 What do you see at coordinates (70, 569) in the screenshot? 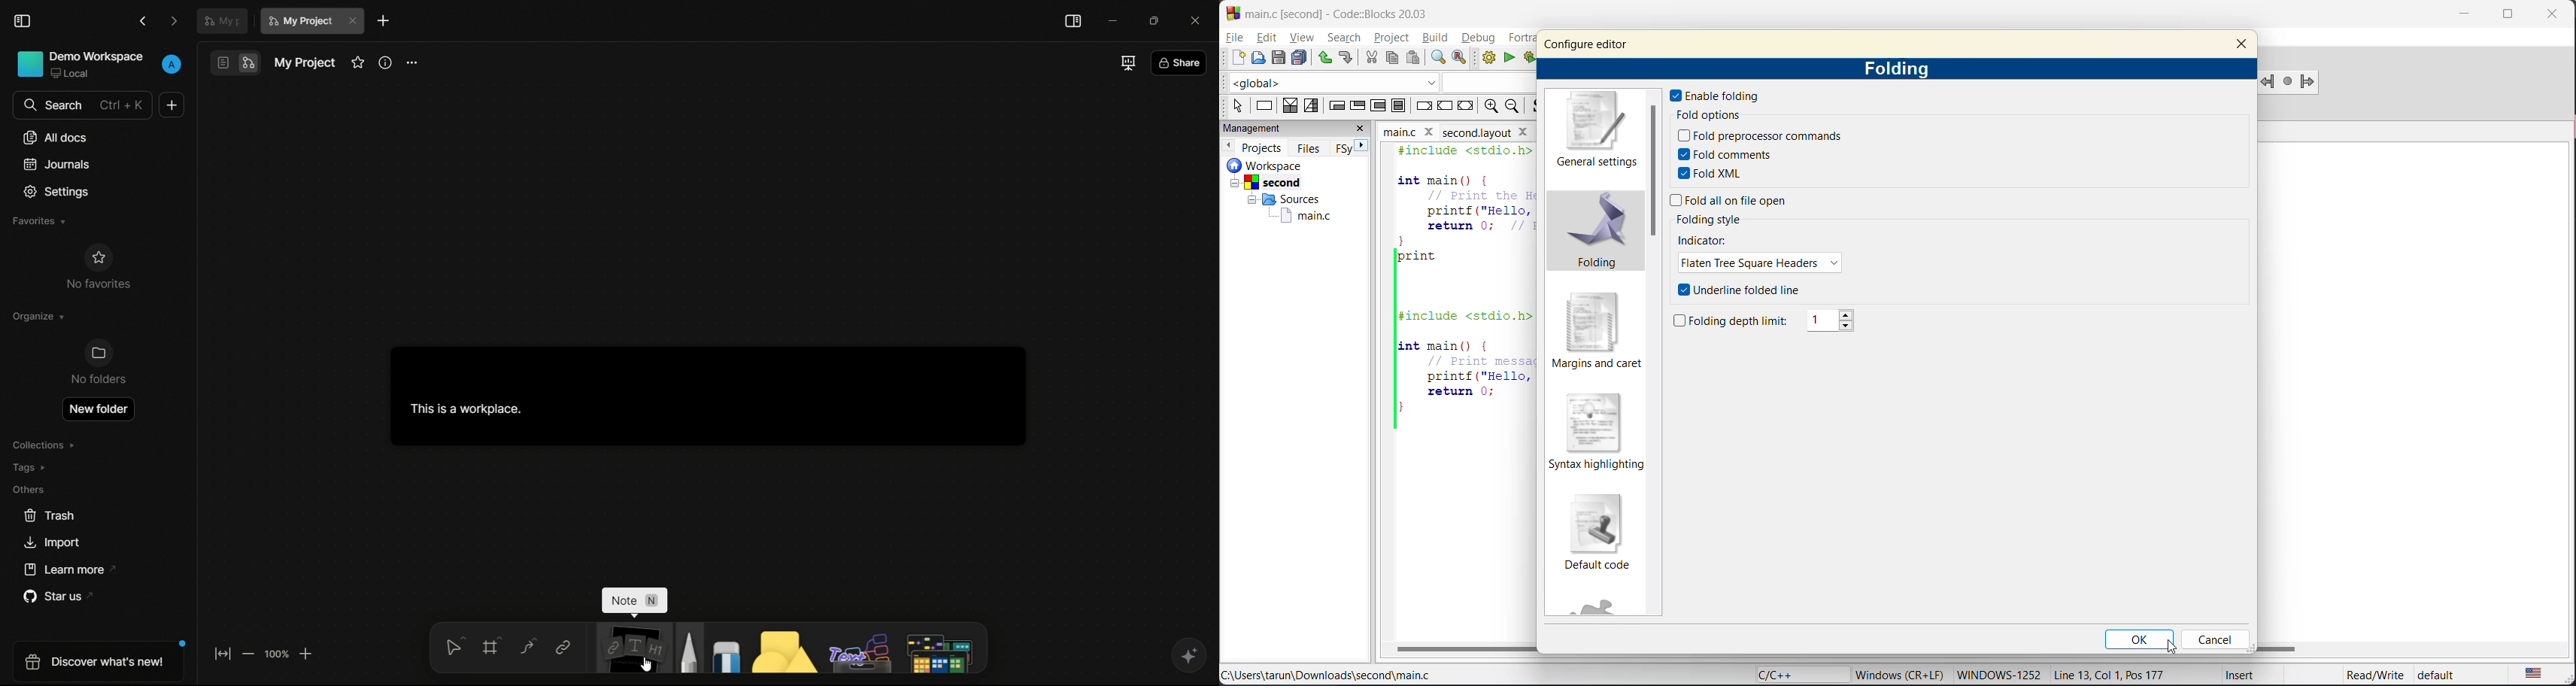
I see `learn more` at bounding box center [70, 569].